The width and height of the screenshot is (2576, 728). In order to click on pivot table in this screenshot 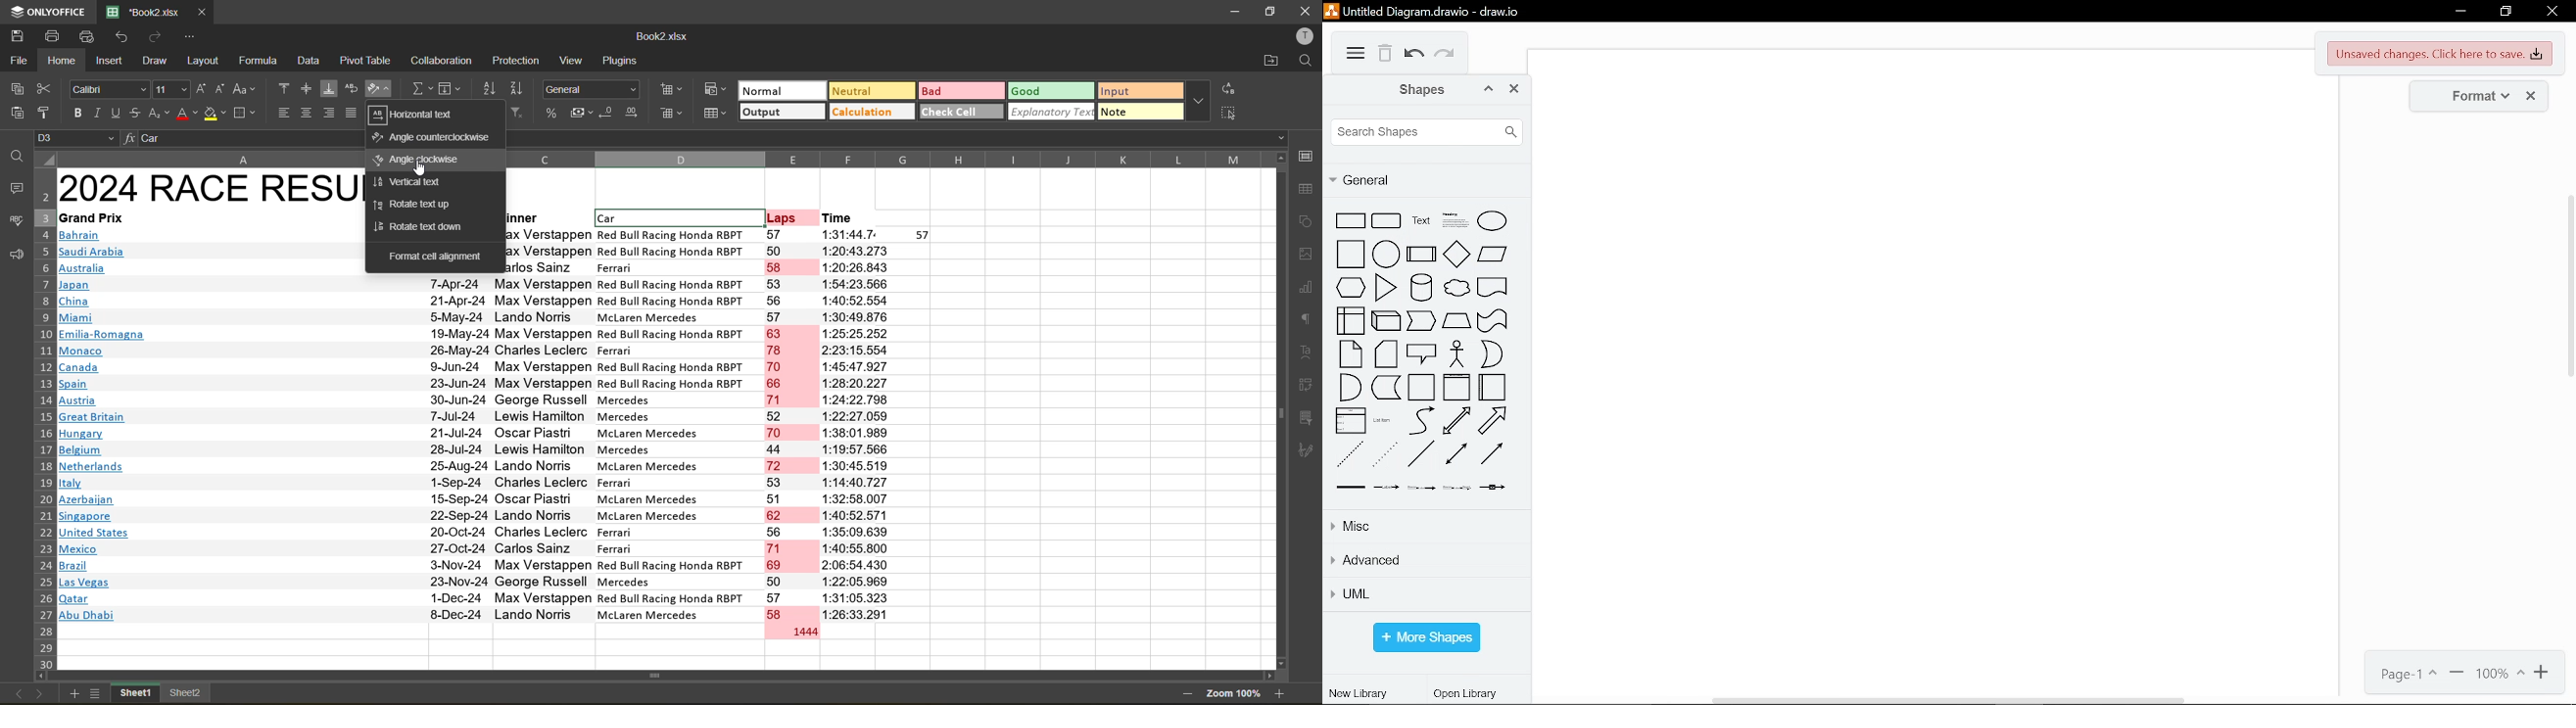, I will do `click(364, 62)`.